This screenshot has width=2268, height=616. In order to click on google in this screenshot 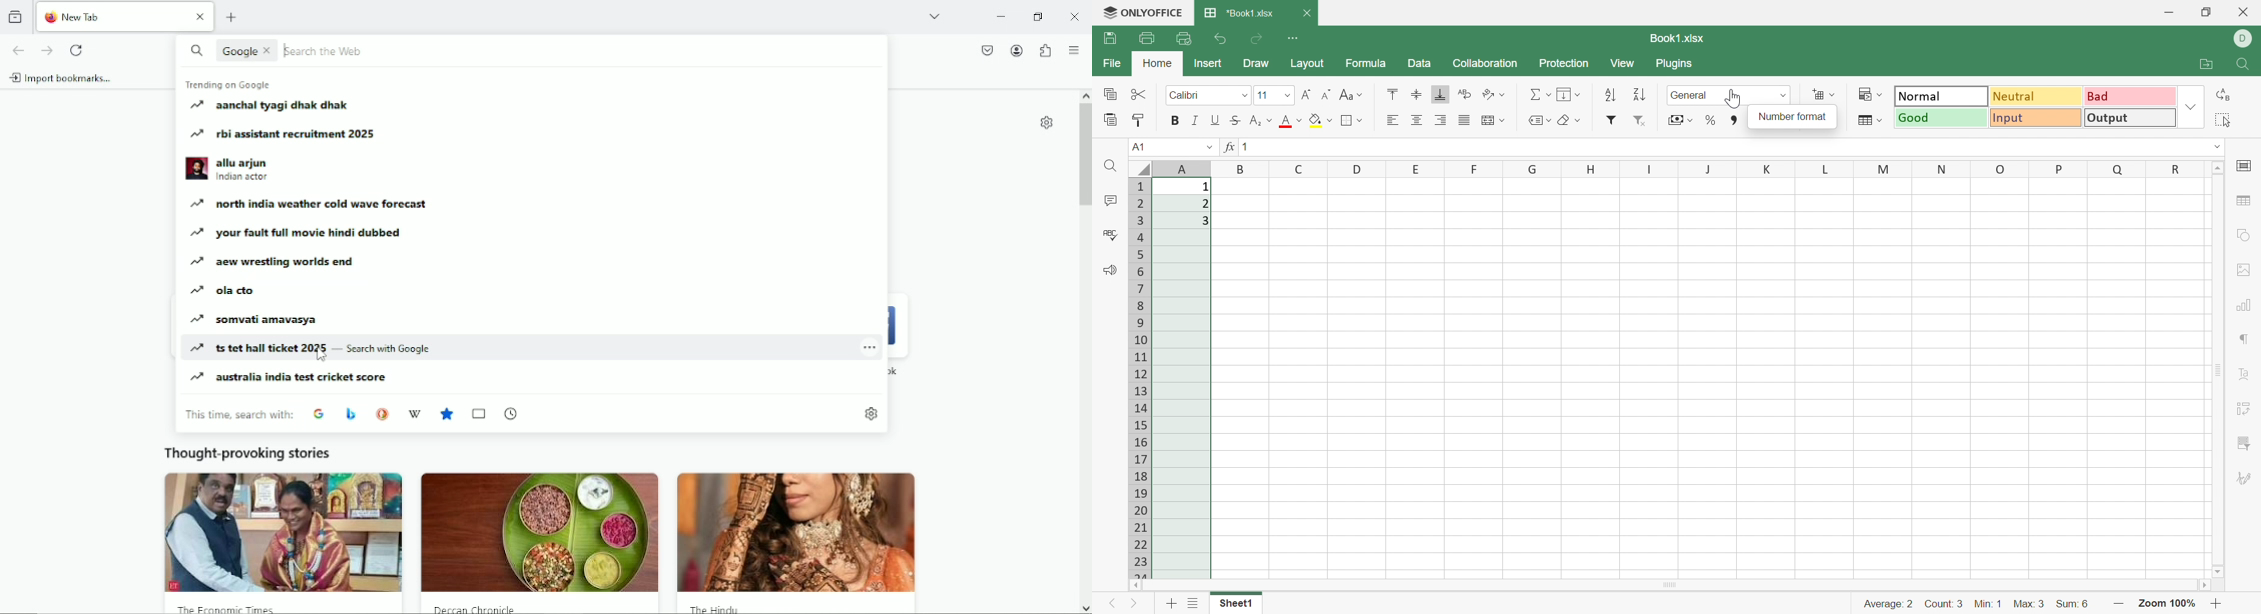, I will do `click(318, 412)`.